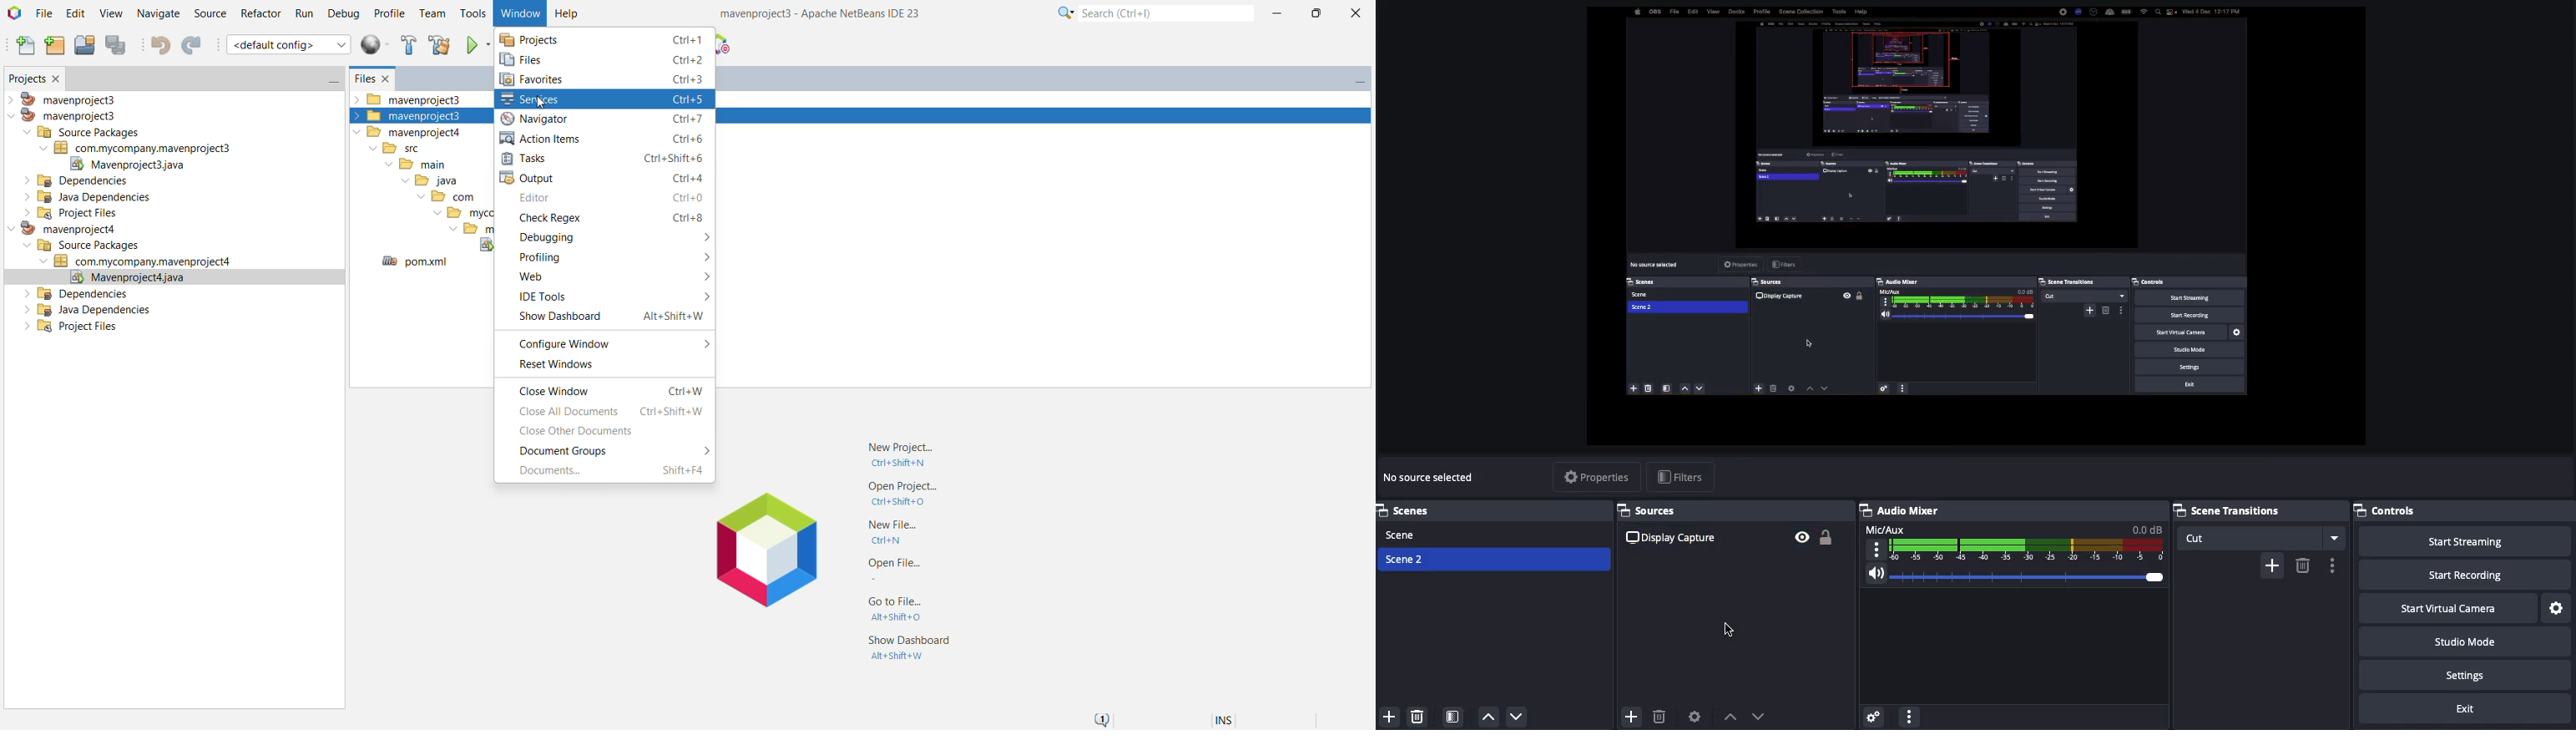  What do you see at coordinates (2262, 538) in the screenshot?
I see `Cut` at bounding box center [2262, 538].